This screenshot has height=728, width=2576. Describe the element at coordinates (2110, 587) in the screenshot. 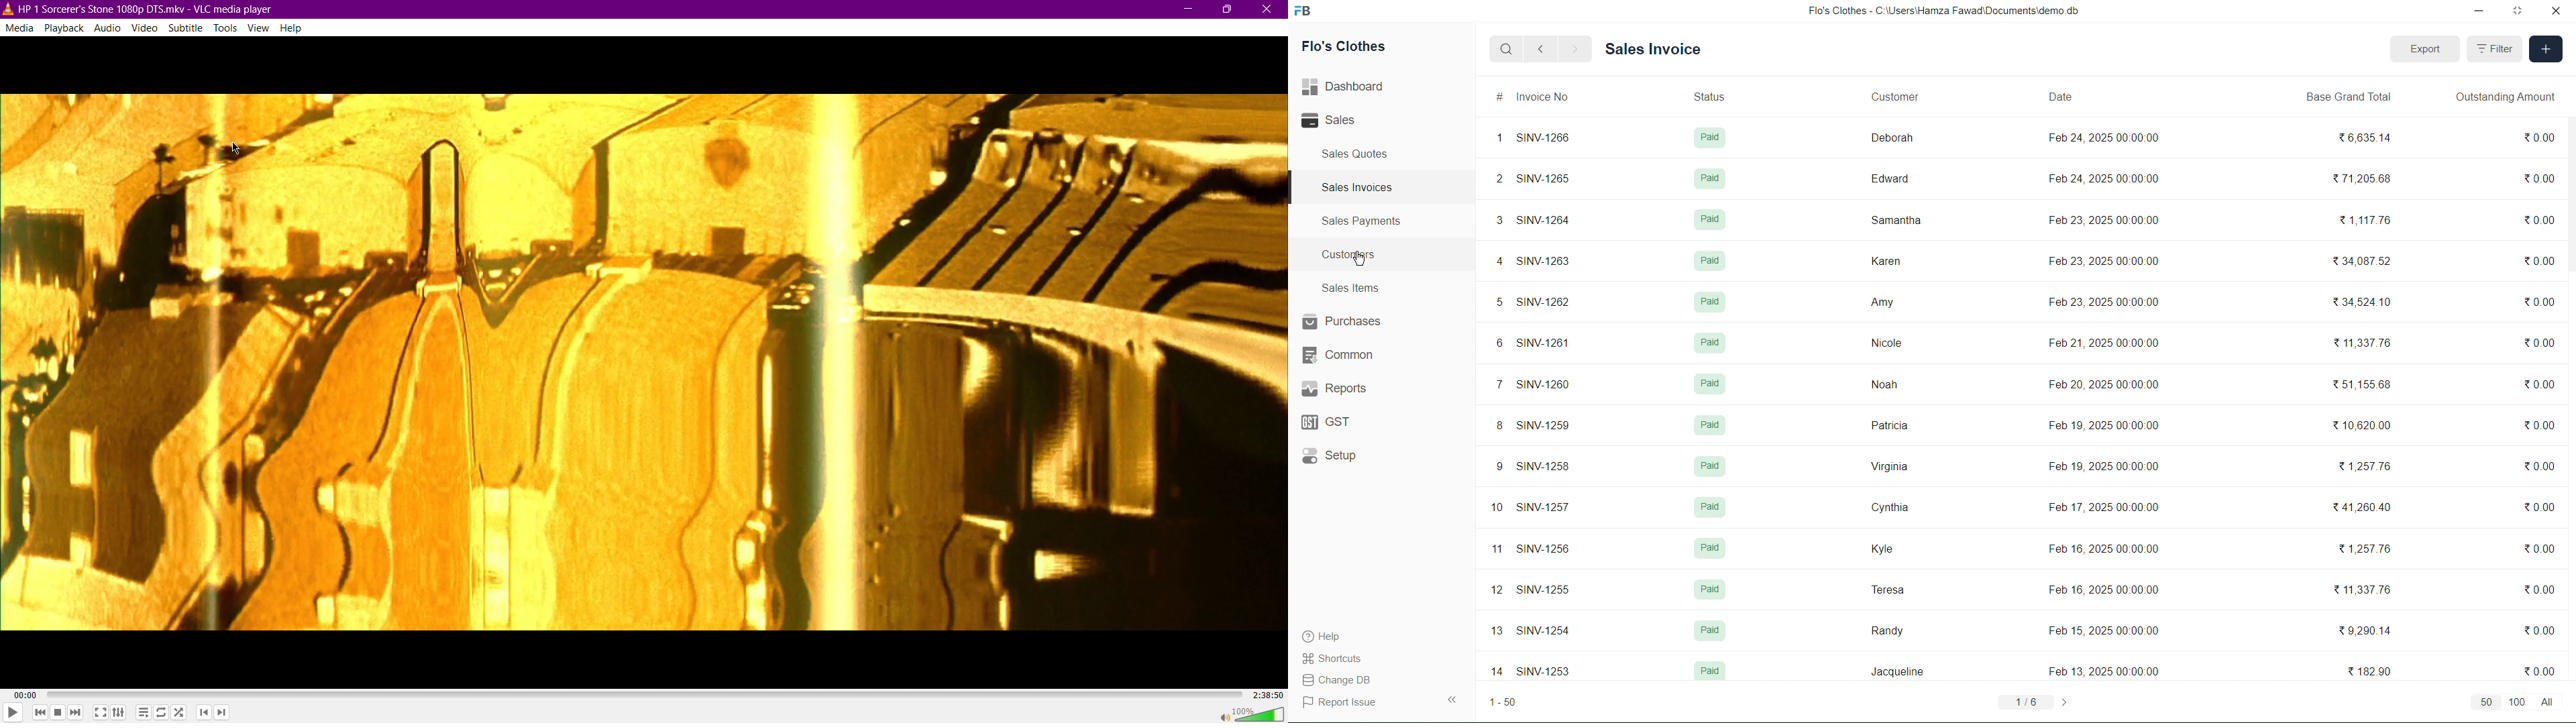

I see `Feb 16, 2025 00:00:00` at that location.